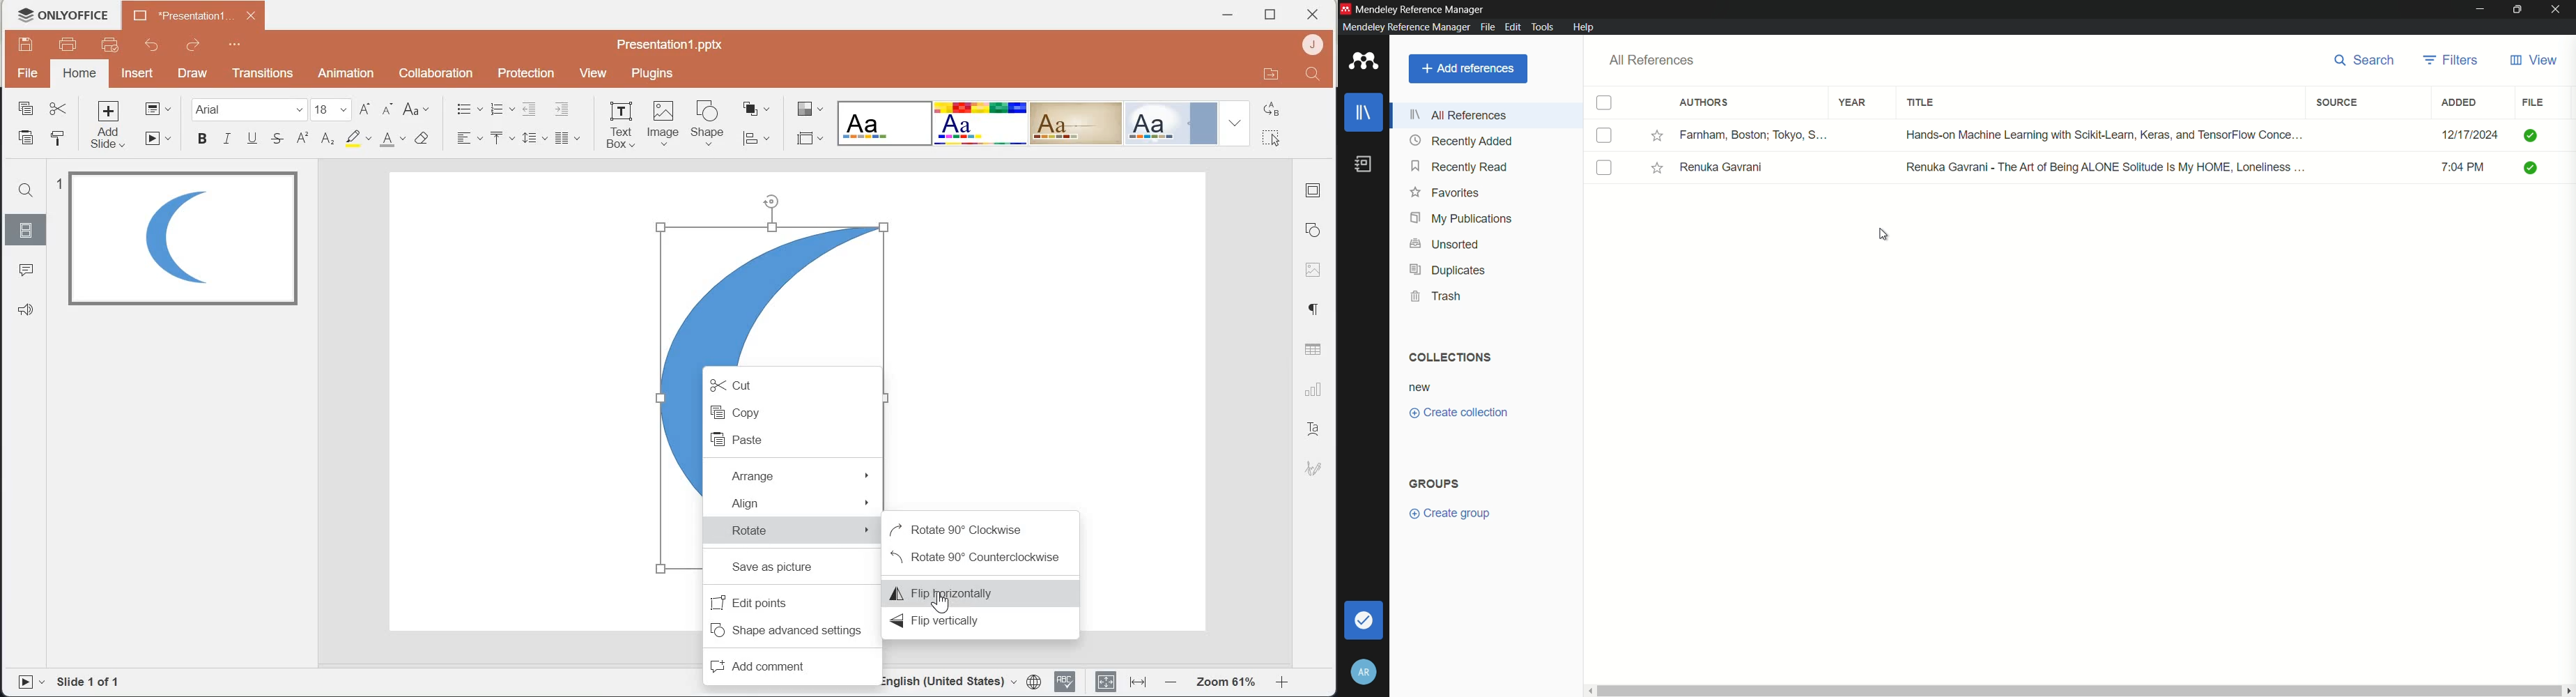  What do you see at coordinates (1312, 74) in the screenshot?
I see `Search` at bounding box center [1312, 74].